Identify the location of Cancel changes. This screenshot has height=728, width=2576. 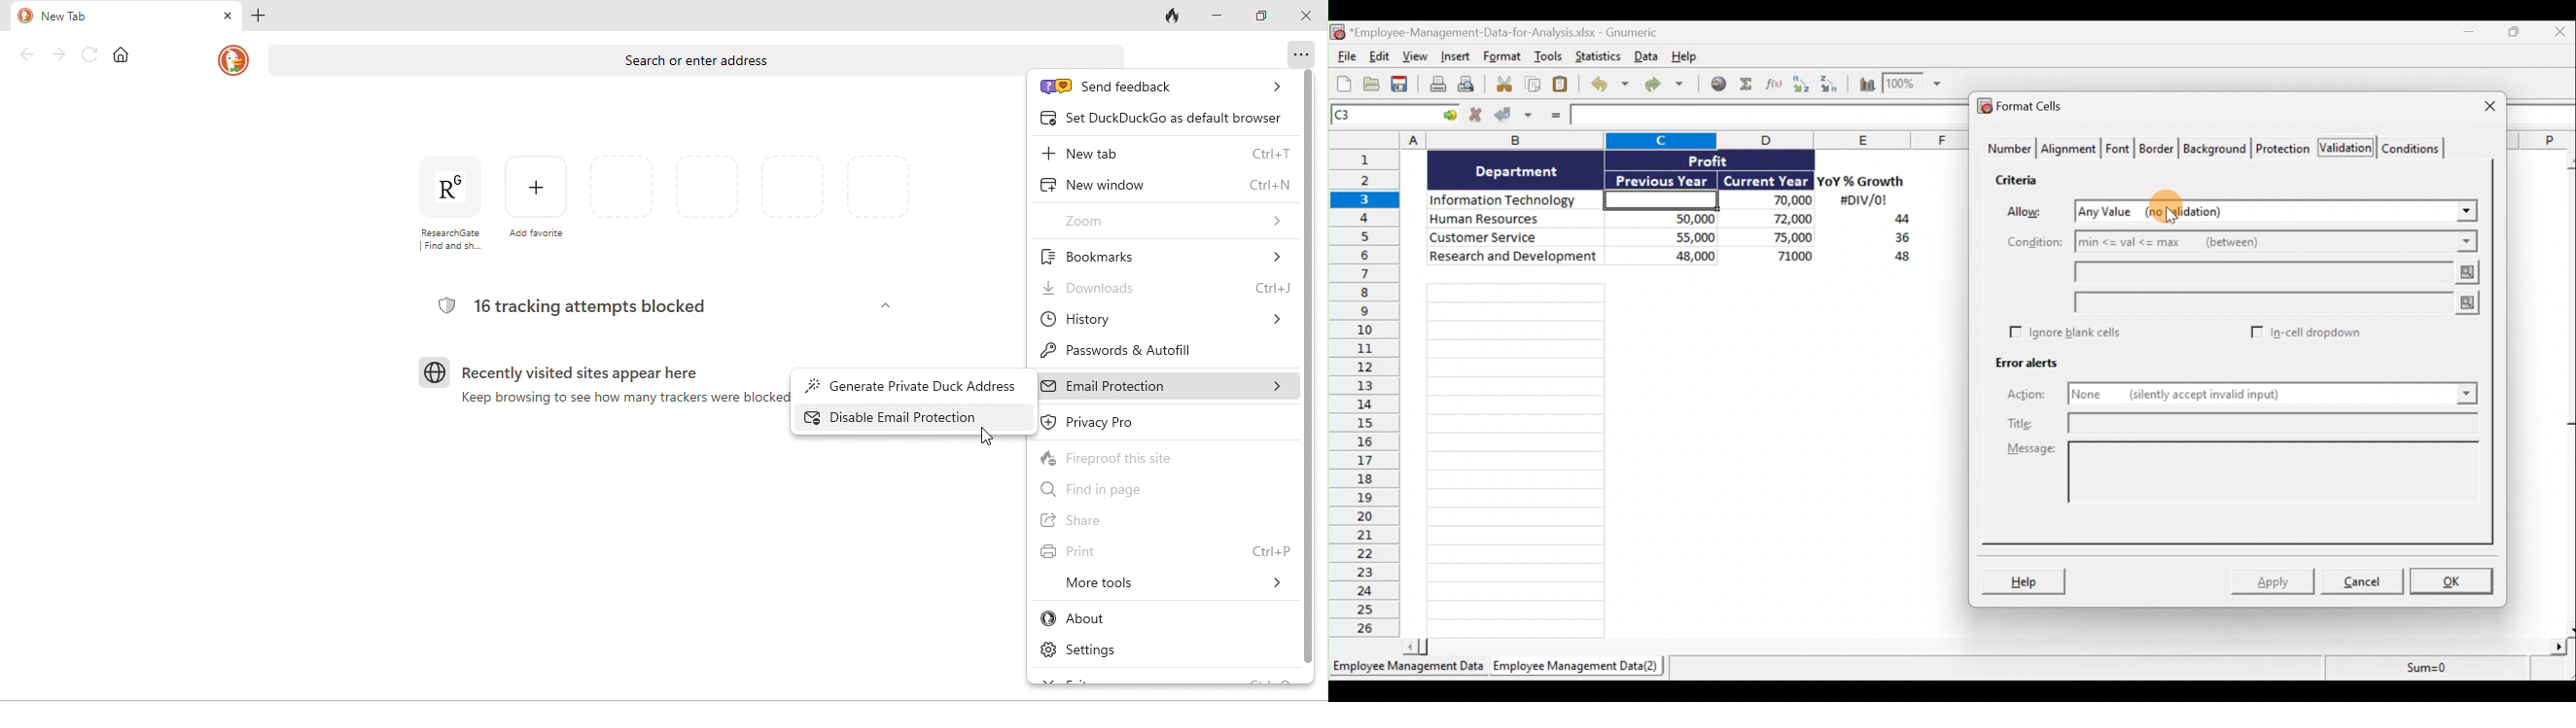
(1476, 116).